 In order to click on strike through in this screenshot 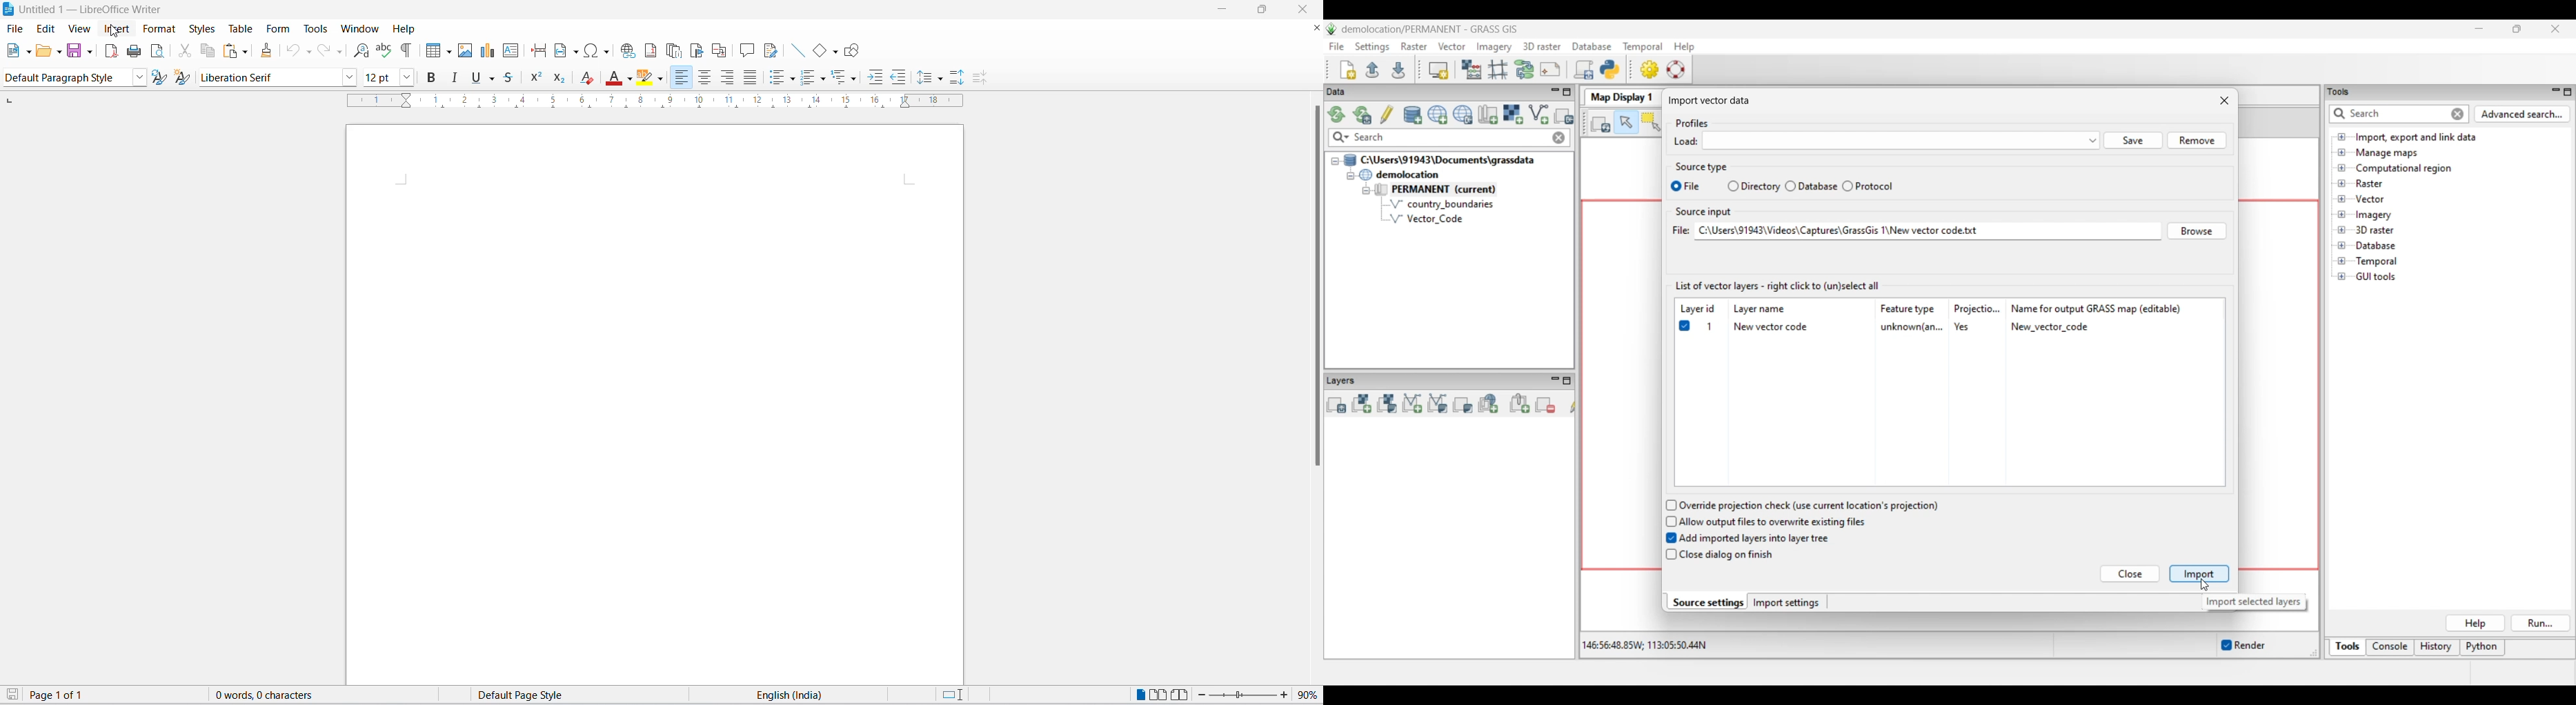, I will do `click(513, 77)`.